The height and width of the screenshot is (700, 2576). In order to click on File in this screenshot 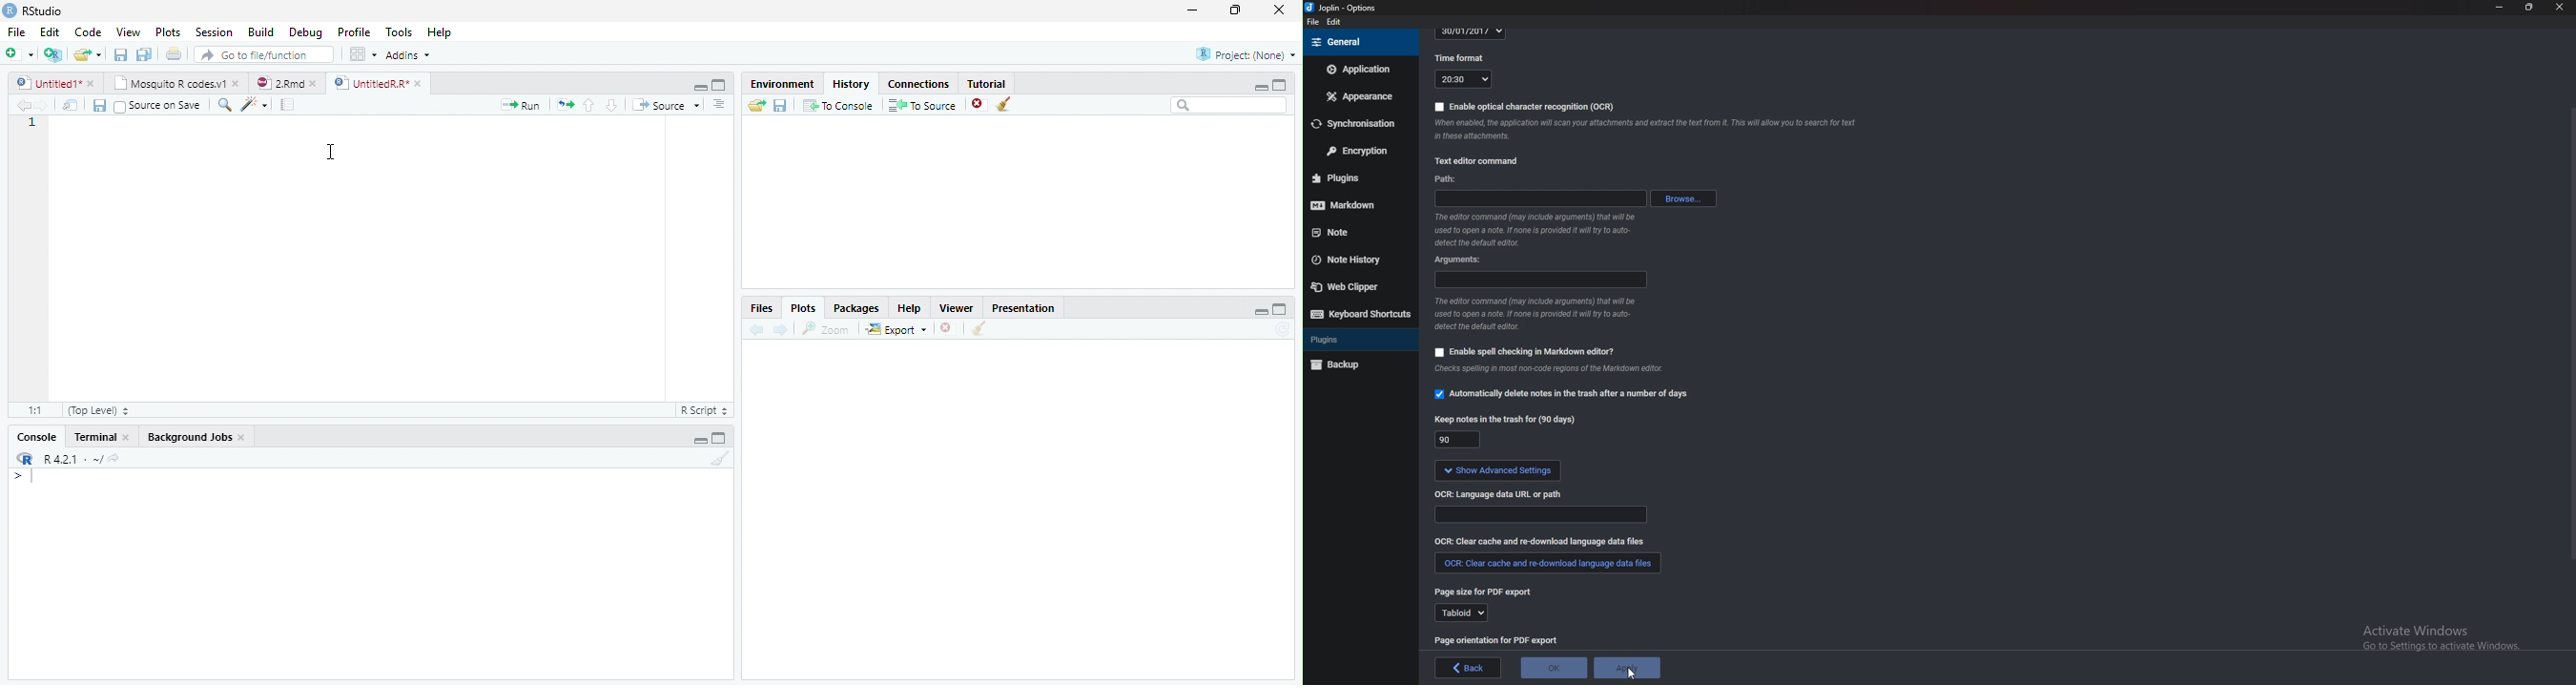, I will do `click(16, 31)`.